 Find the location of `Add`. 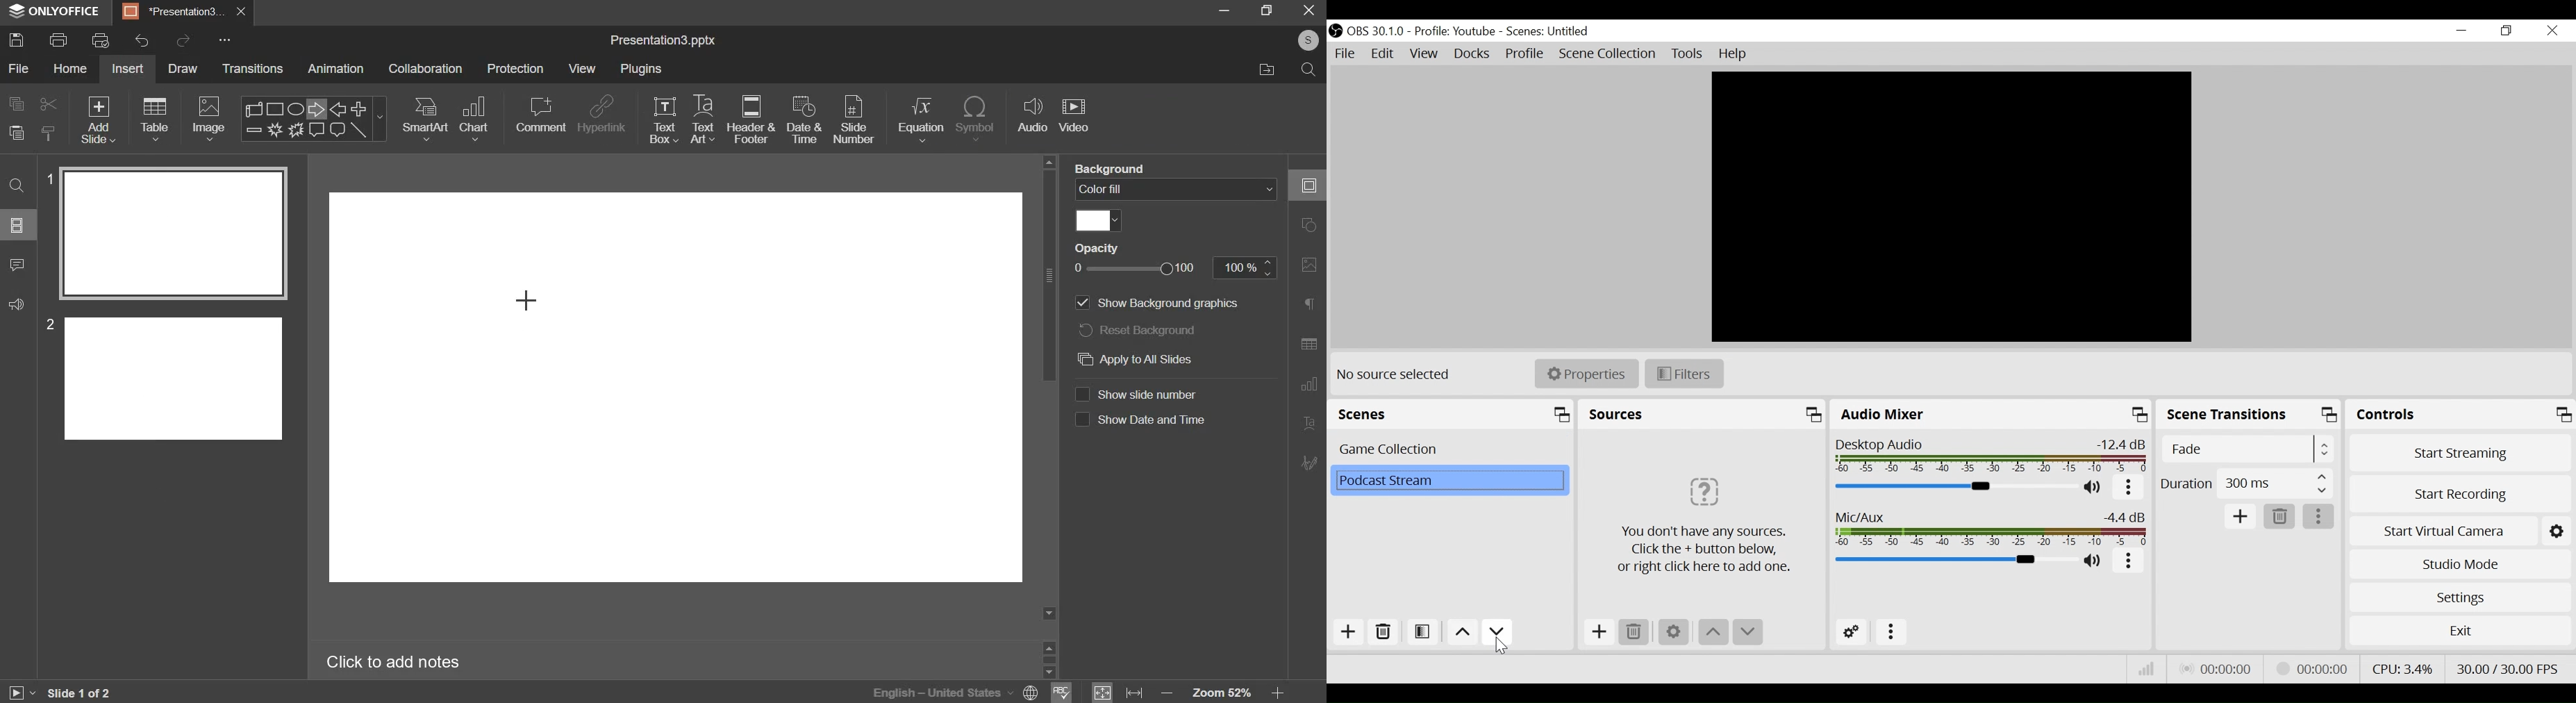

Add is located at coordinates (2241, 516).